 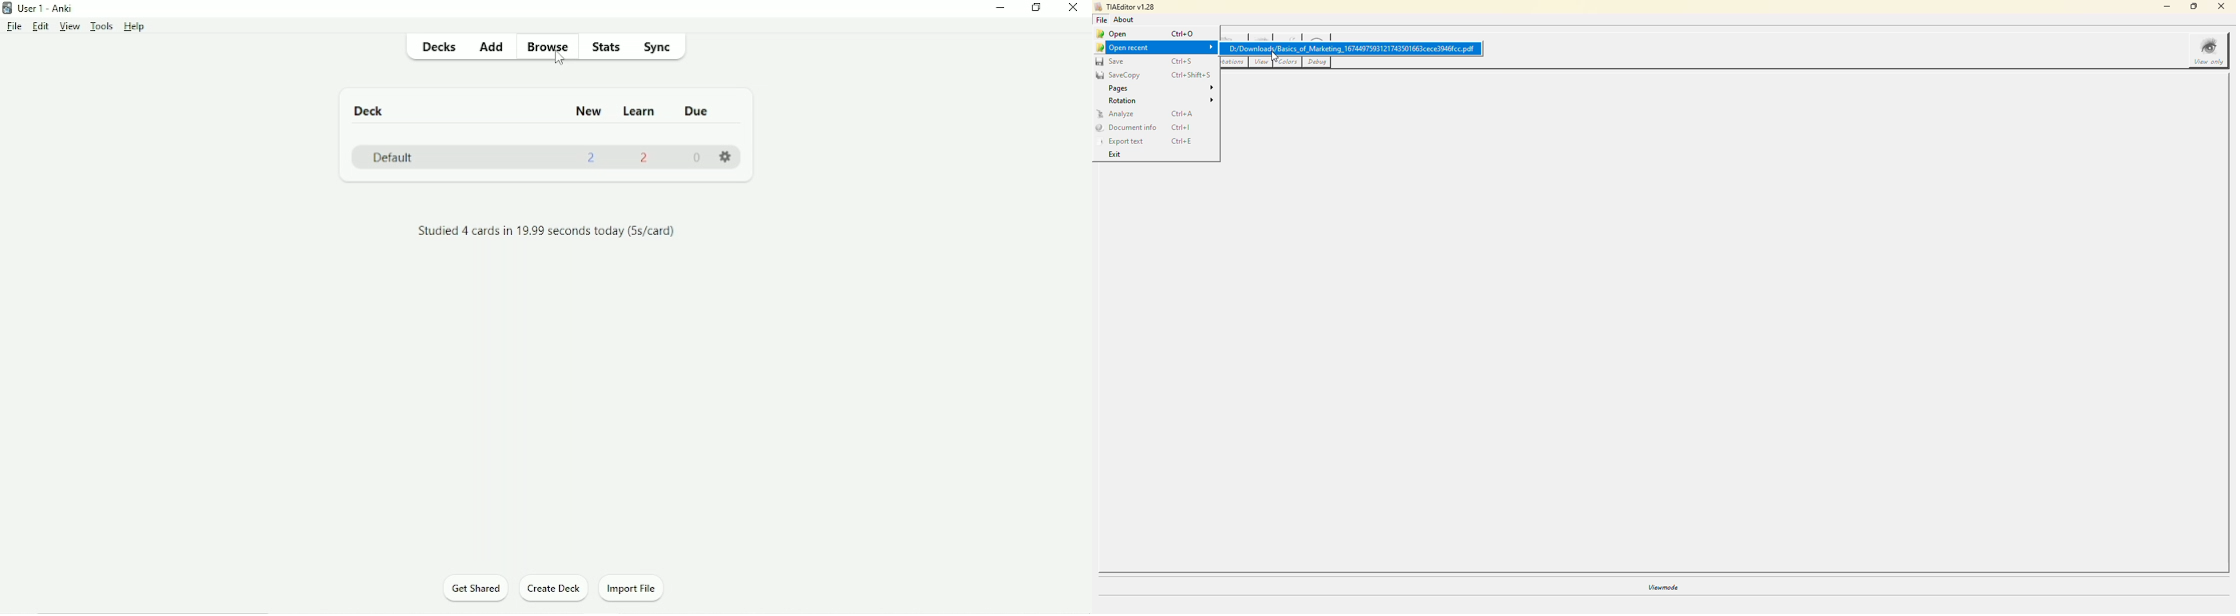 I want to click on Create Deck, so click(x=553, y=588).